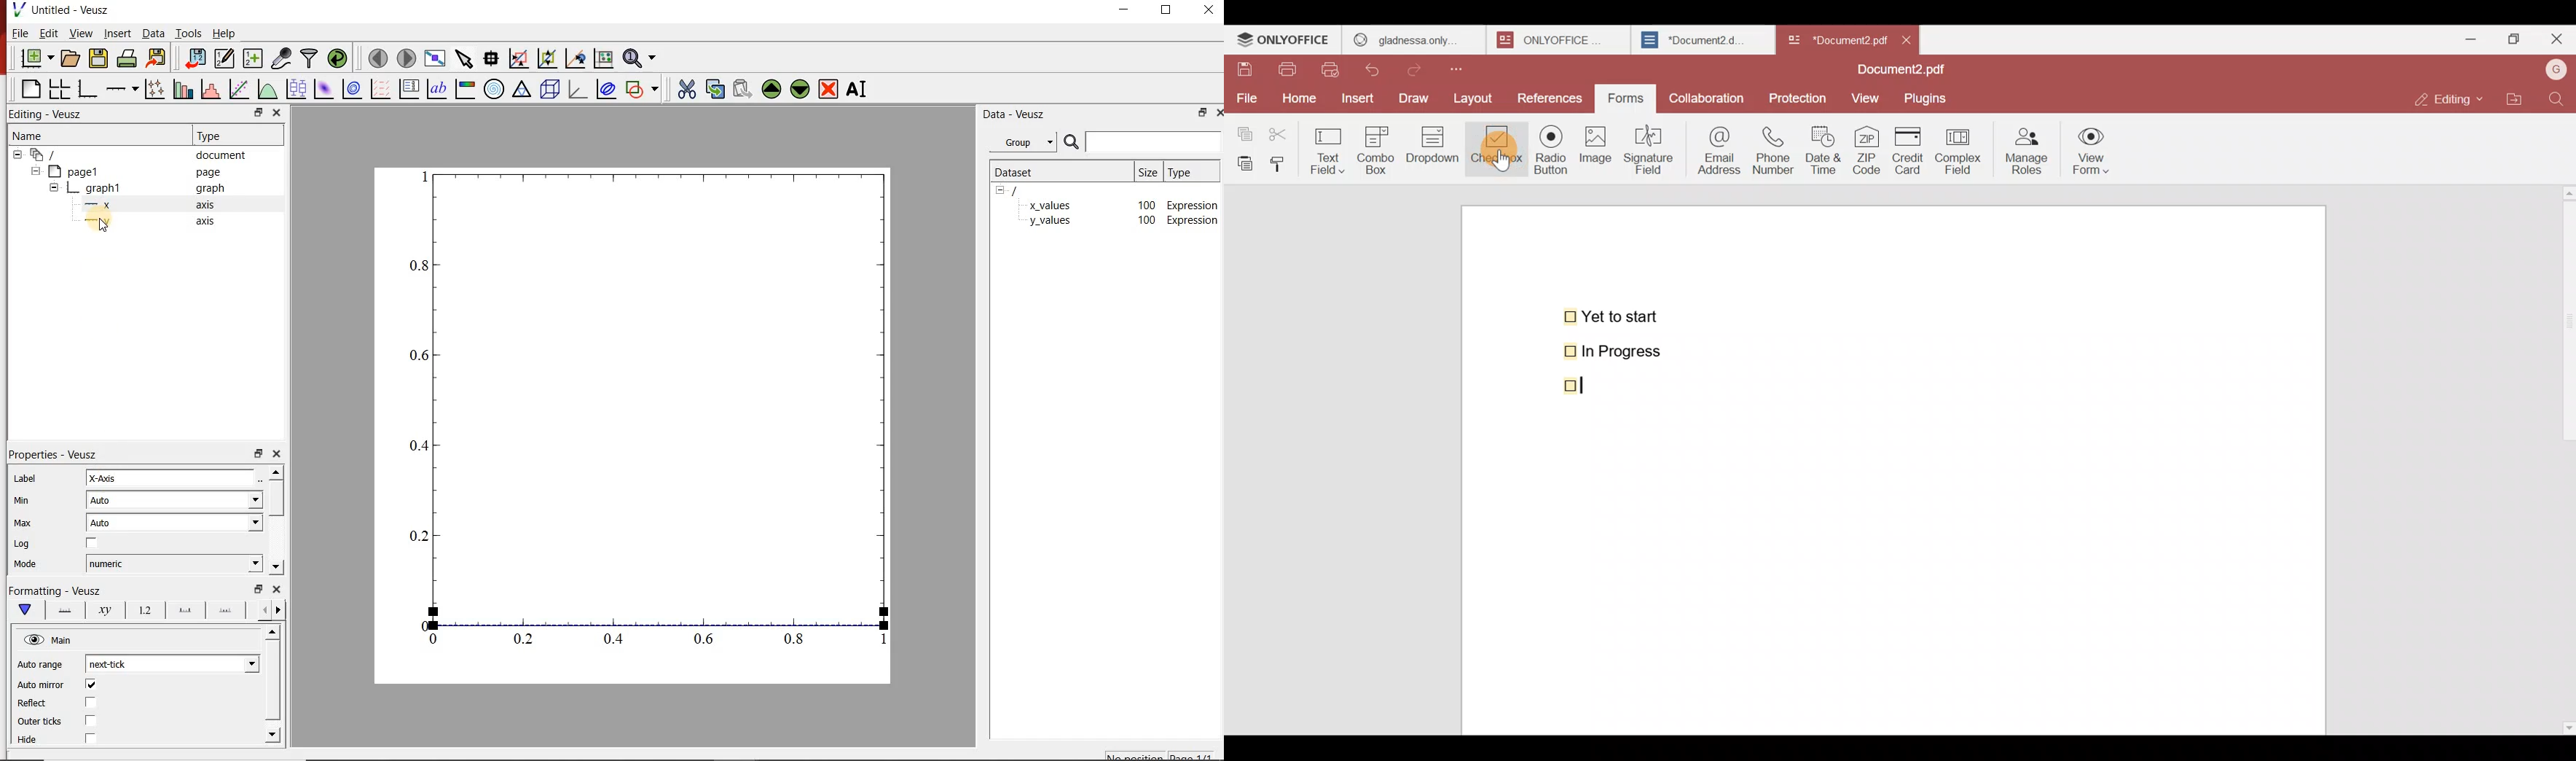 Image resolution: width=2576 pixels, height=784 pixels. I want to click on print the documents, so click(127, 58).